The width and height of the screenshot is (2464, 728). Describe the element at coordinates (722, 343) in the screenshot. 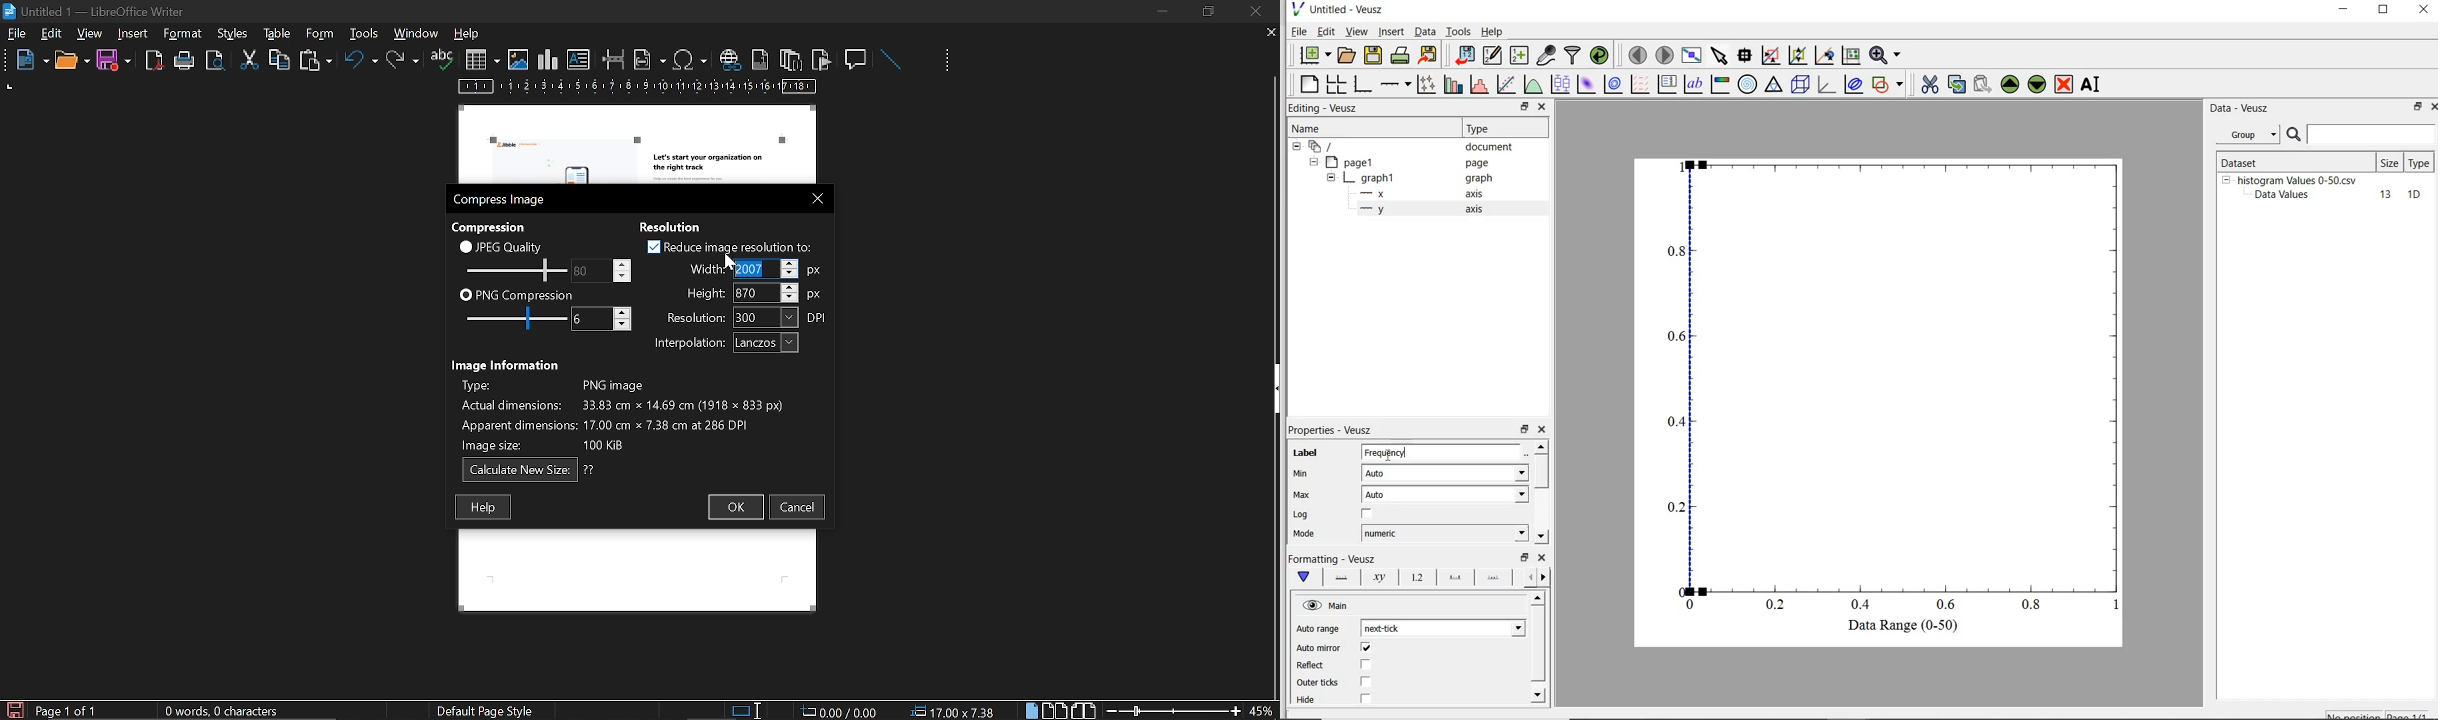

I see `interpolation` at that location.